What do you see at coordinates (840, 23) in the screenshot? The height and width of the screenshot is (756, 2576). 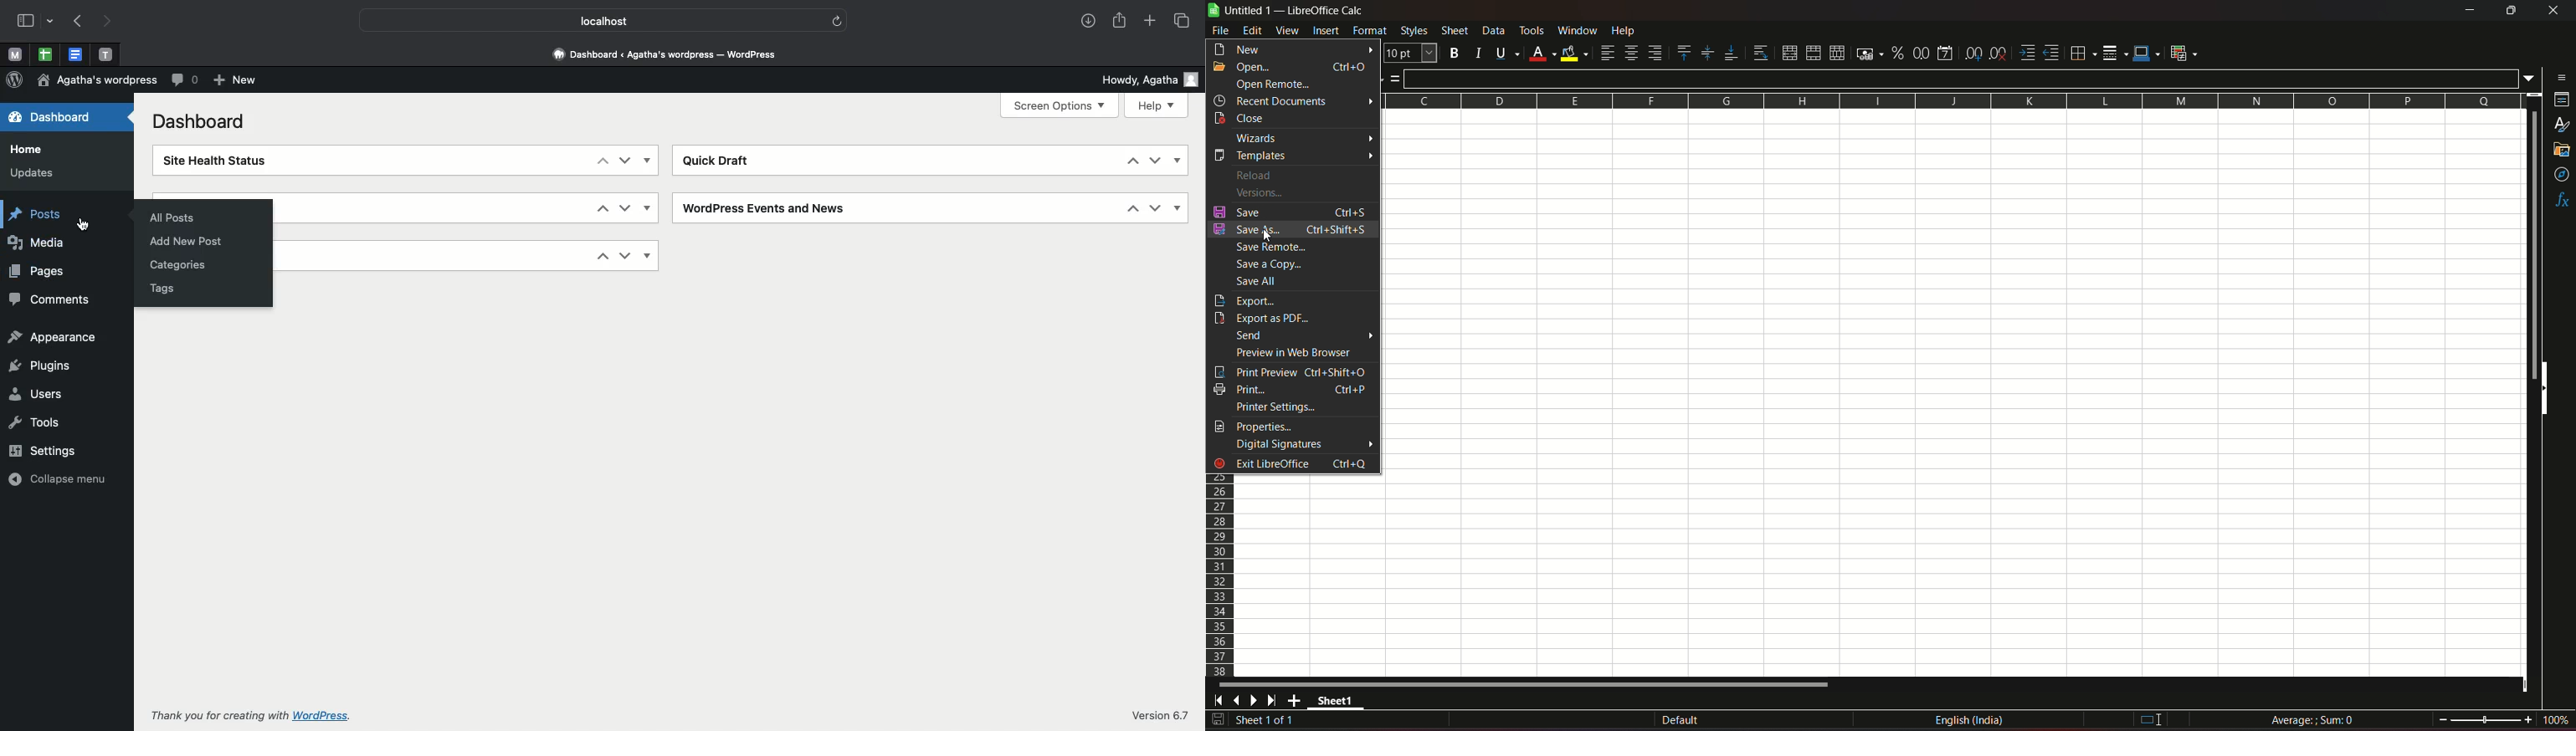 I see `refresh` at bounding box center [840, 23].